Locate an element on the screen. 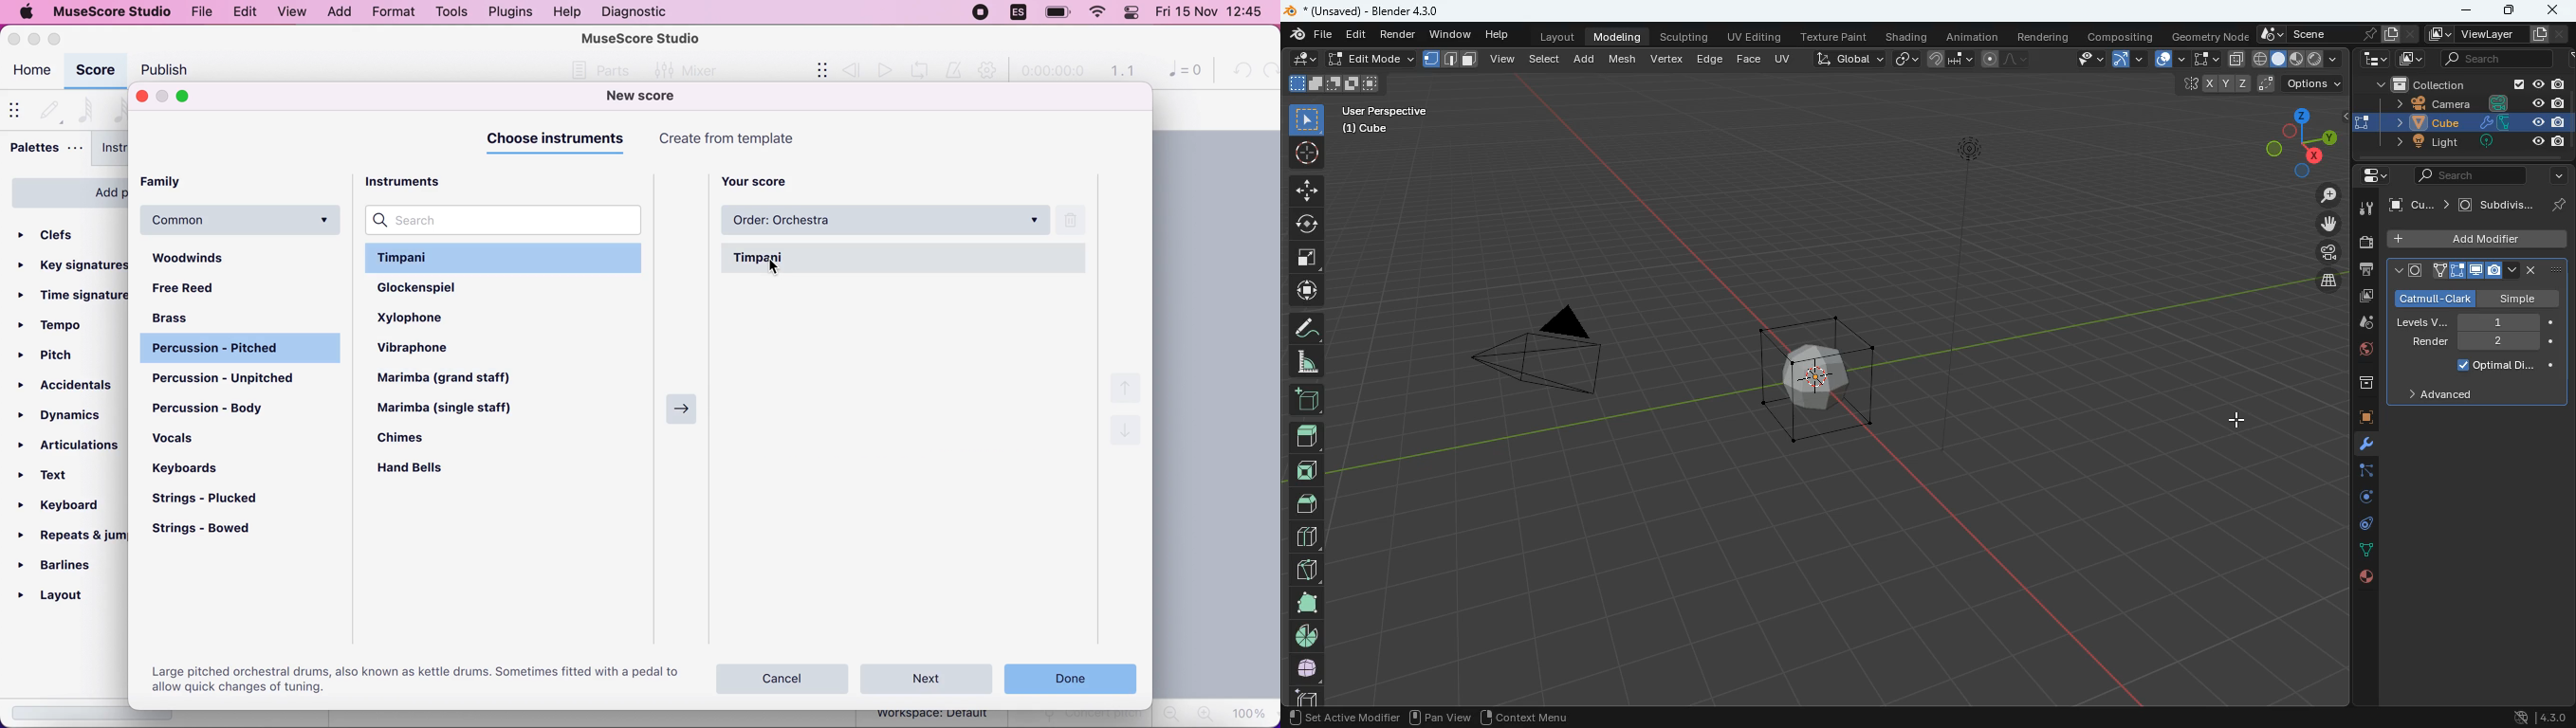 The height and width of the screenshot is (728, 2576). rendering is located at coordinates (2046, 36).